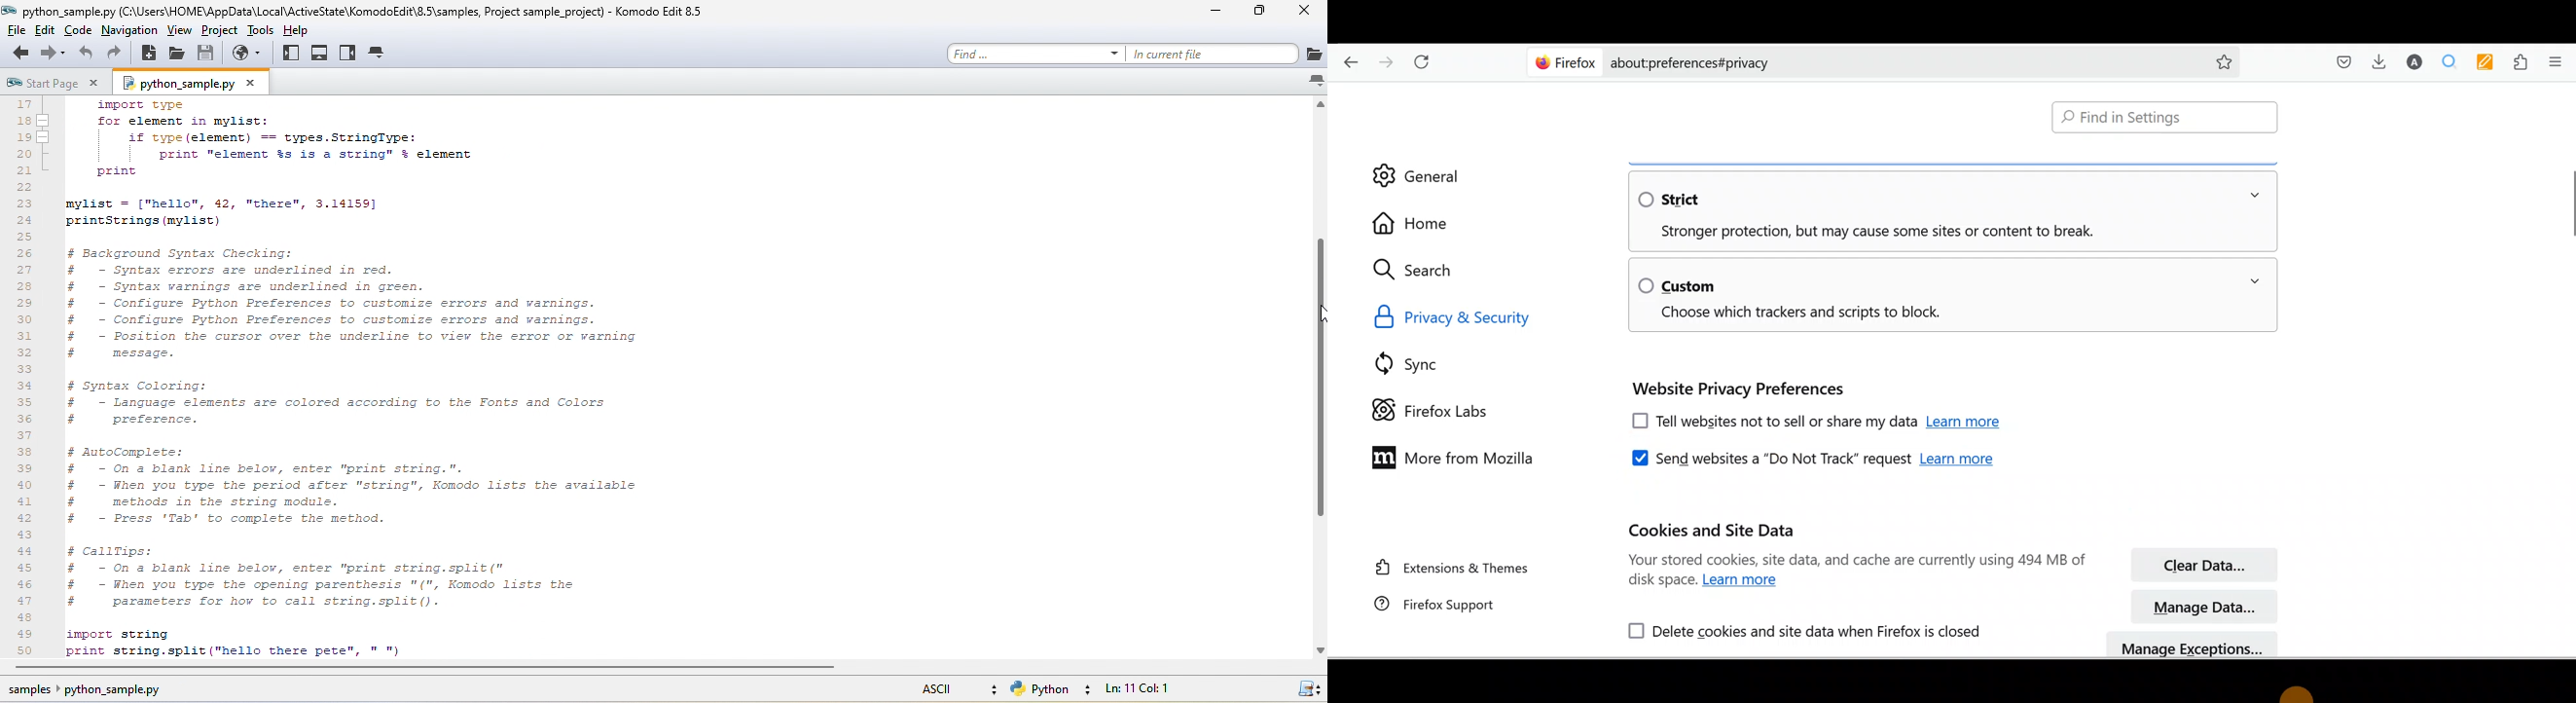  Describe the element at coordinates (220, 30) in the screenshot. I see `project` at that location.